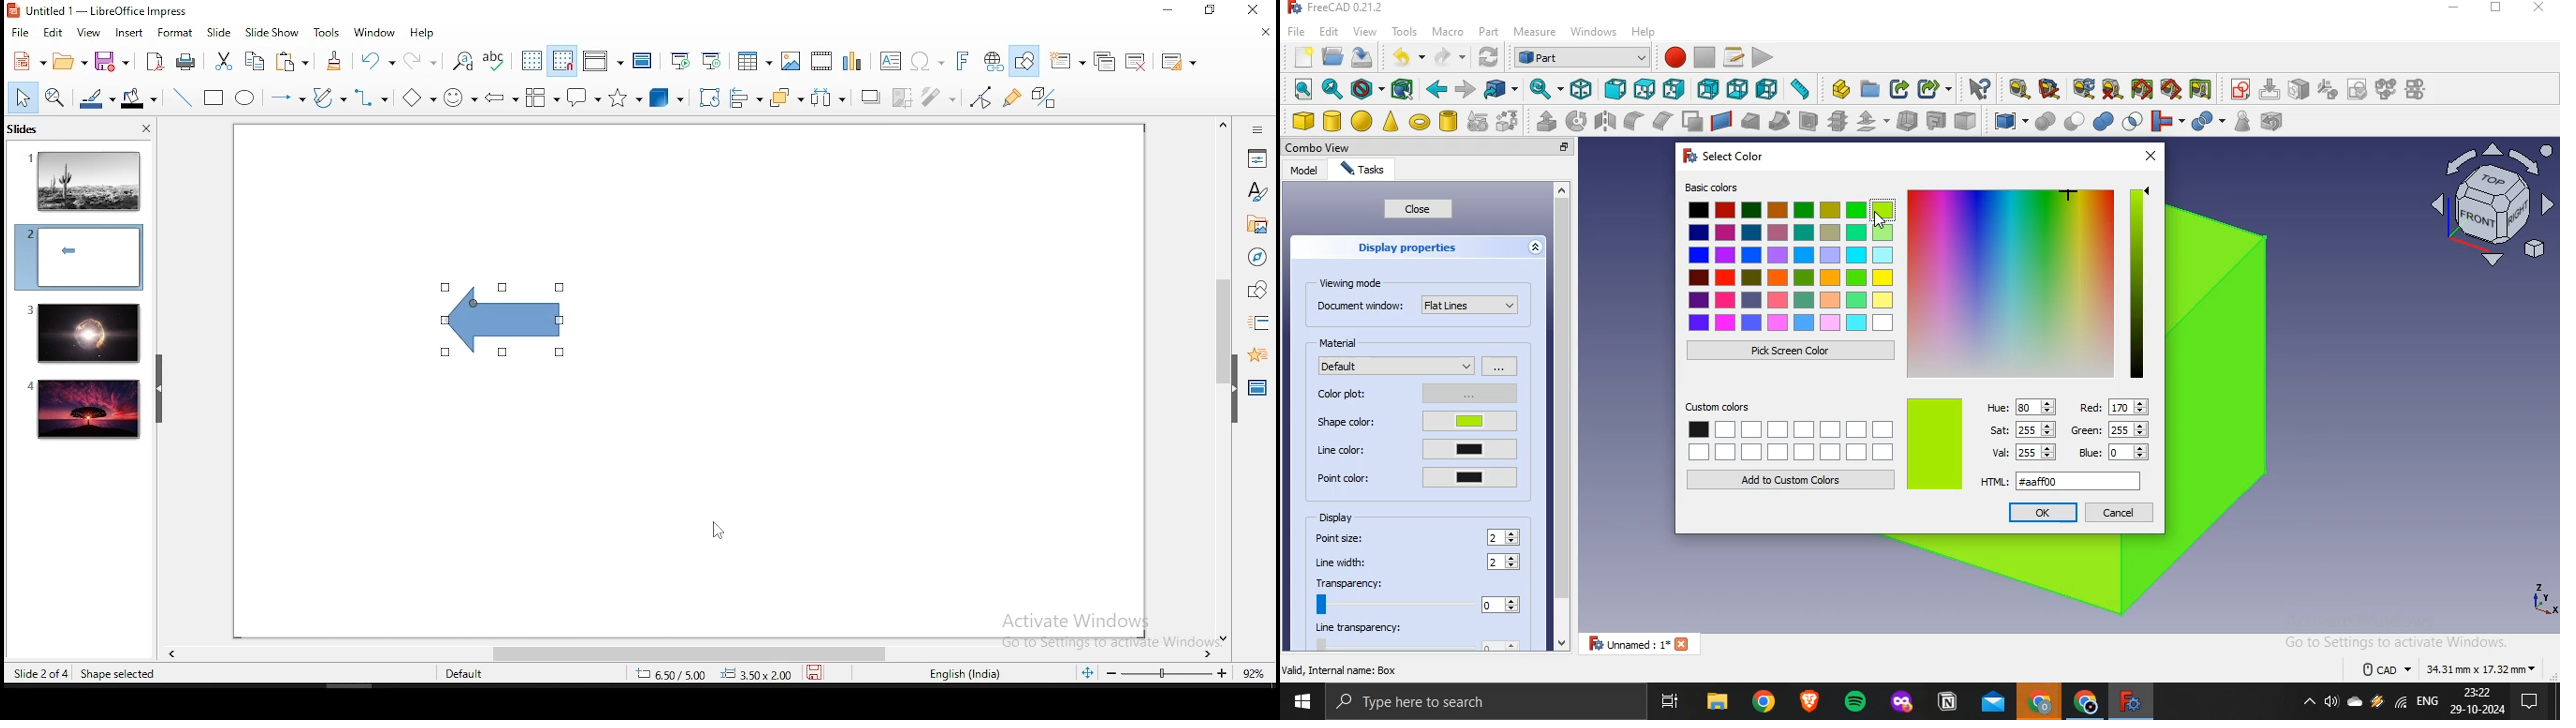 The width and height of the screenshot is (2576, 728). Describe the element at coordinates (2134, 119) in the screenshot. I see `intersection` at that location.